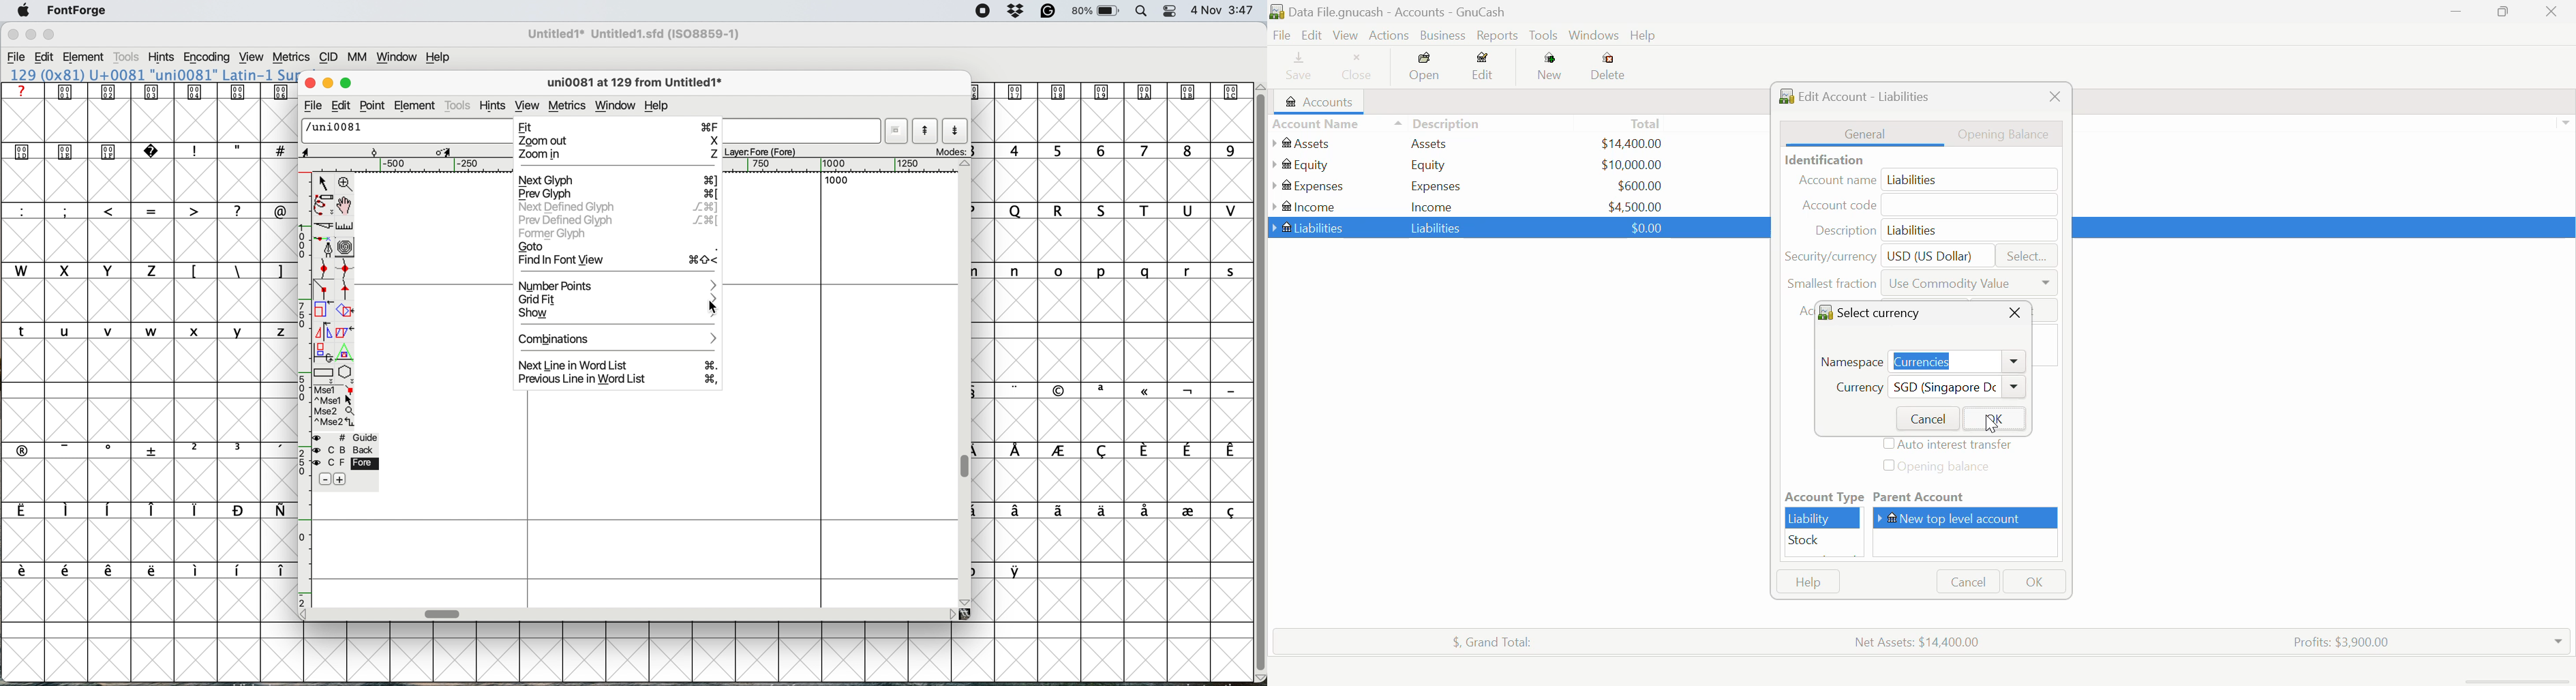 Image resolution: width=2576 pixels, height=700 pixels. Describe the element at coordinates (1141, 12) in the screenshot. I see `Spotlight Search` at that location.